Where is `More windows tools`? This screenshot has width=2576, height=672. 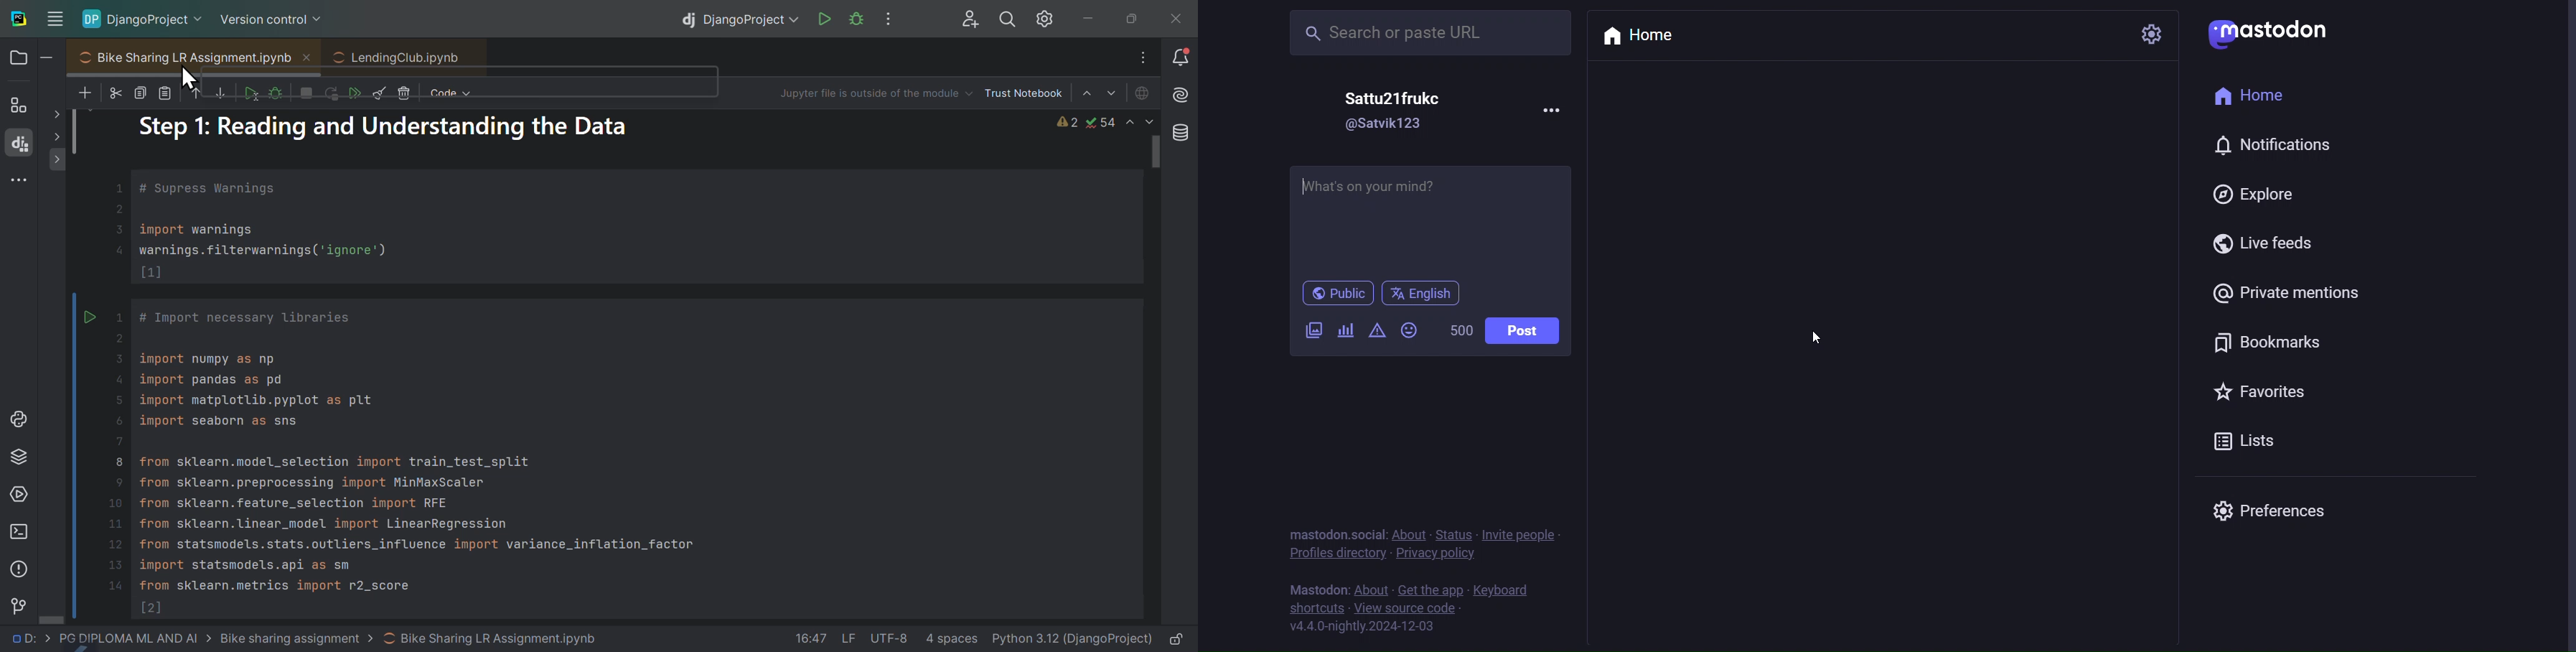 More windows tools is located at coordinates (22, 182).